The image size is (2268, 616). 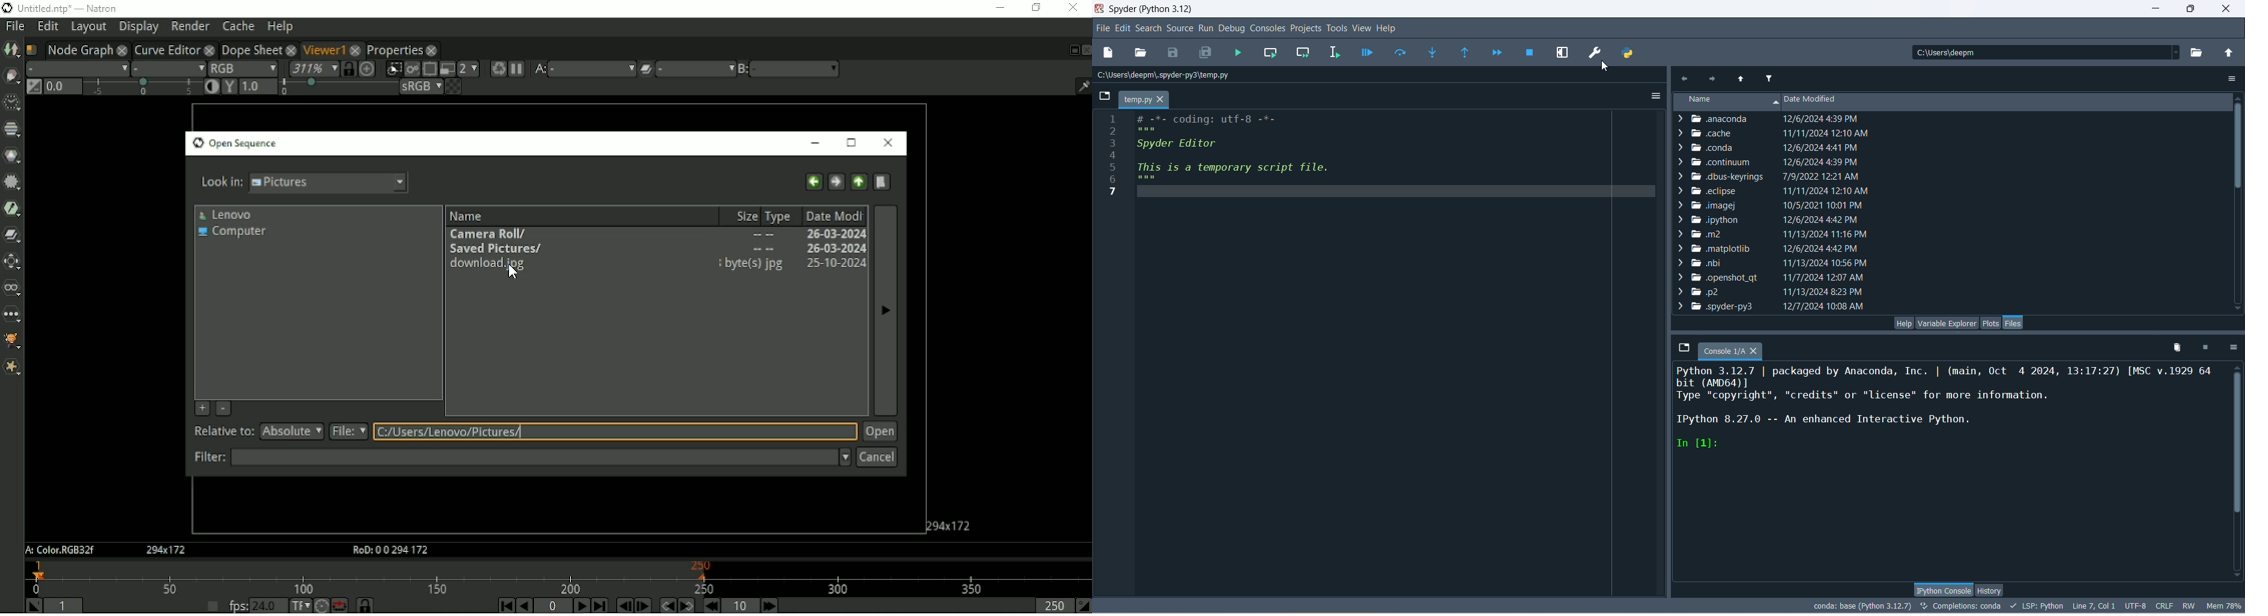 What do you see at coordinates (2166, 606) in the screenshot?
I see `CRLF` at bounding box center [2166, 606].